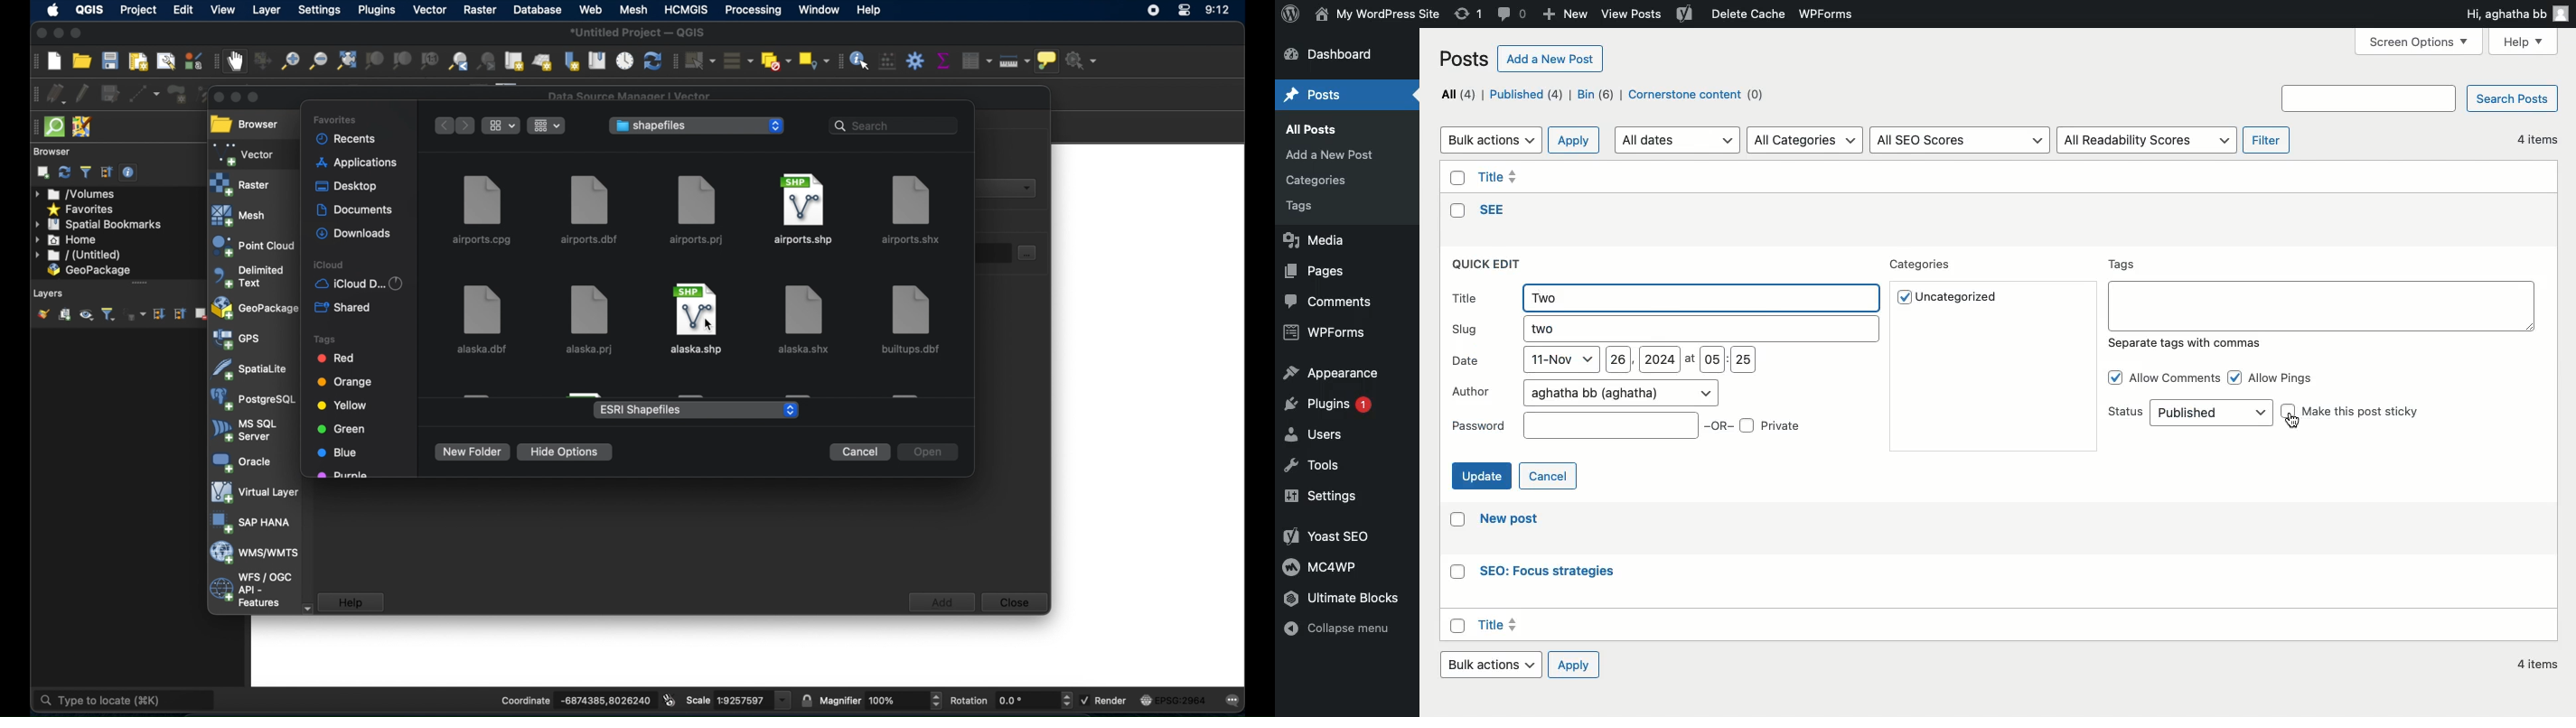  Describe the element at coordinates (739, 60) in the screenshot. I see `select all features` at that location.